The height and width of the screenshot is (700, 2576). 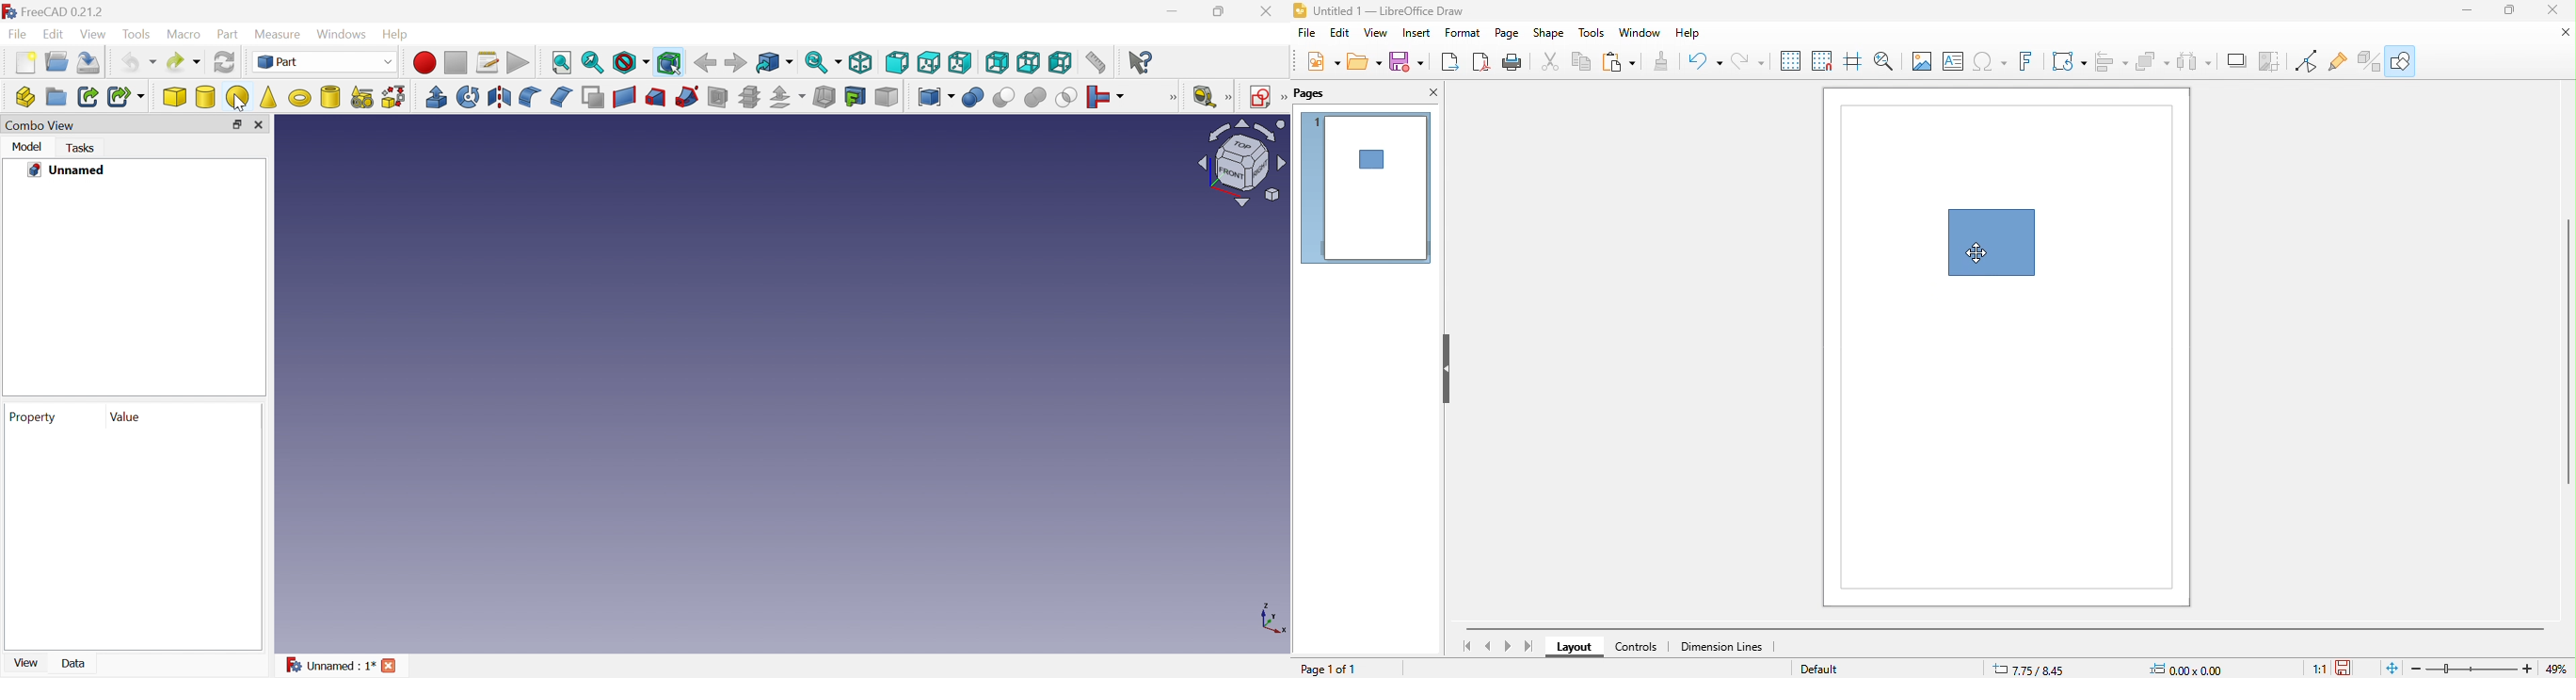 I want to click on 49, so click(x=2559, y=669).